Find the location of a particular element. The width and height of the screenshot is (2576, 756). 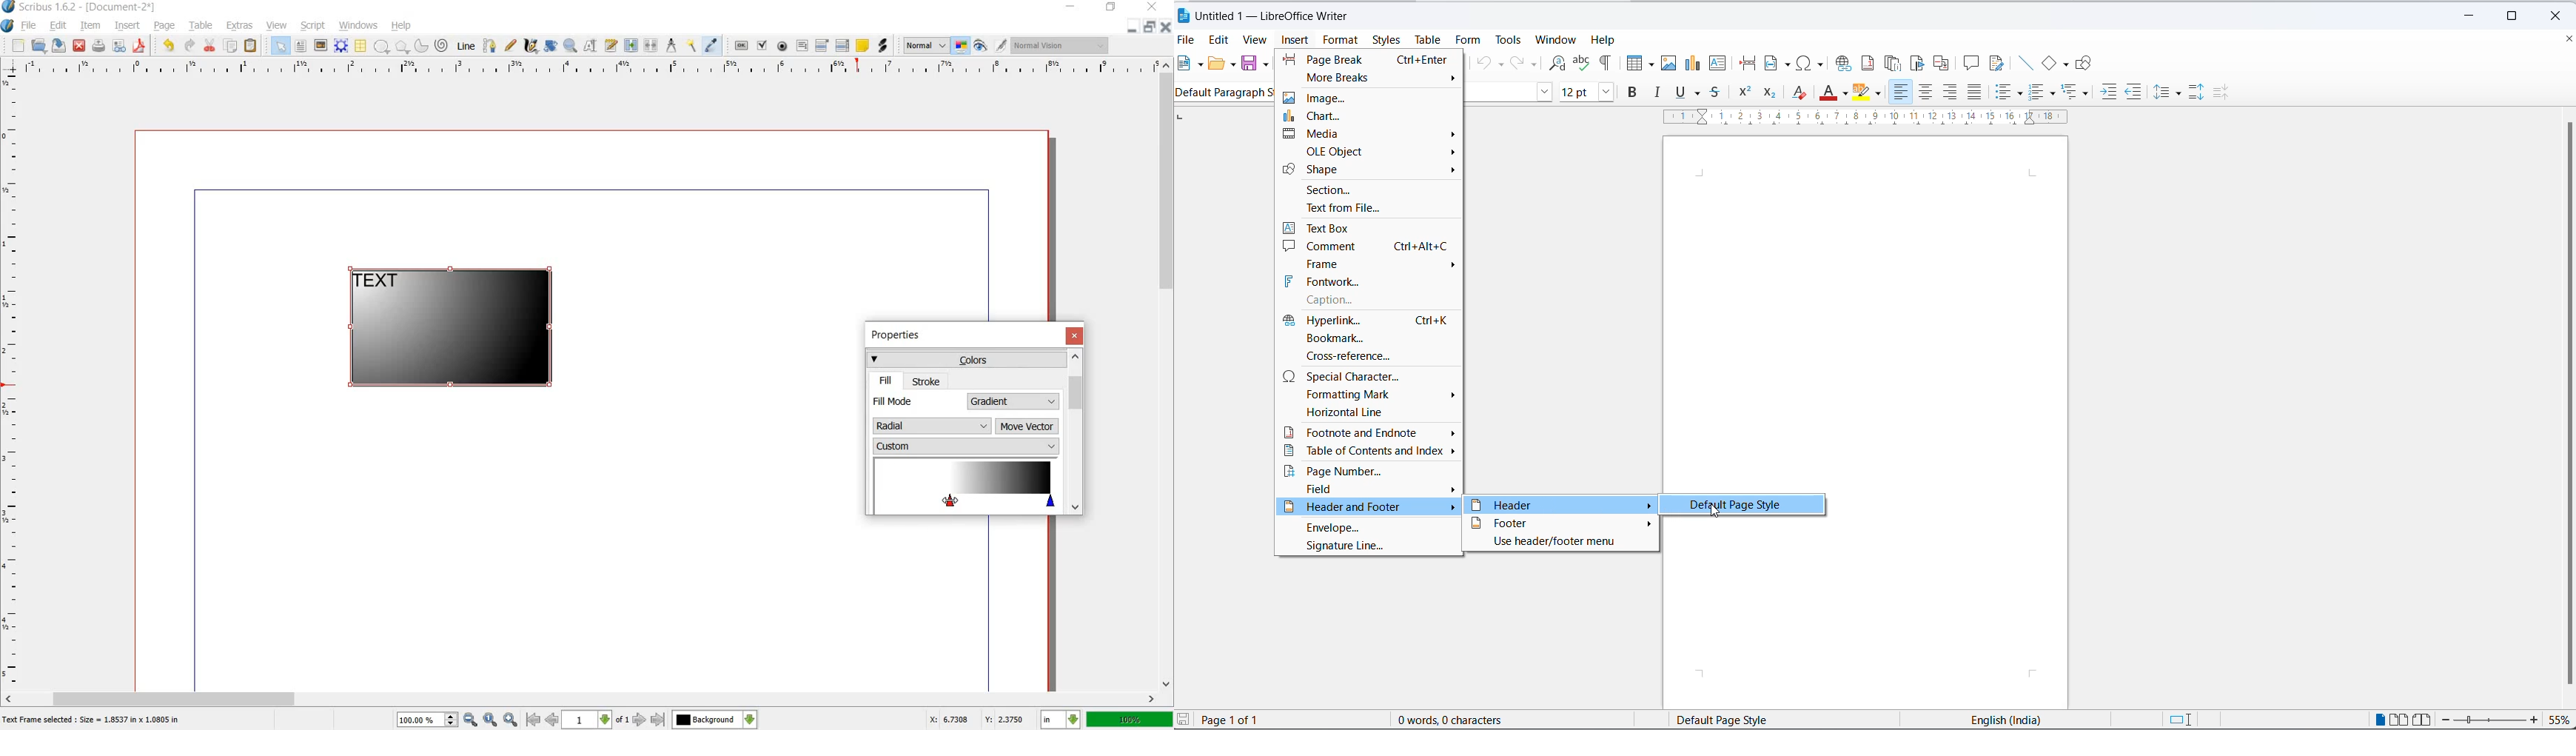

zoom out is located at coordinates (470, 720).